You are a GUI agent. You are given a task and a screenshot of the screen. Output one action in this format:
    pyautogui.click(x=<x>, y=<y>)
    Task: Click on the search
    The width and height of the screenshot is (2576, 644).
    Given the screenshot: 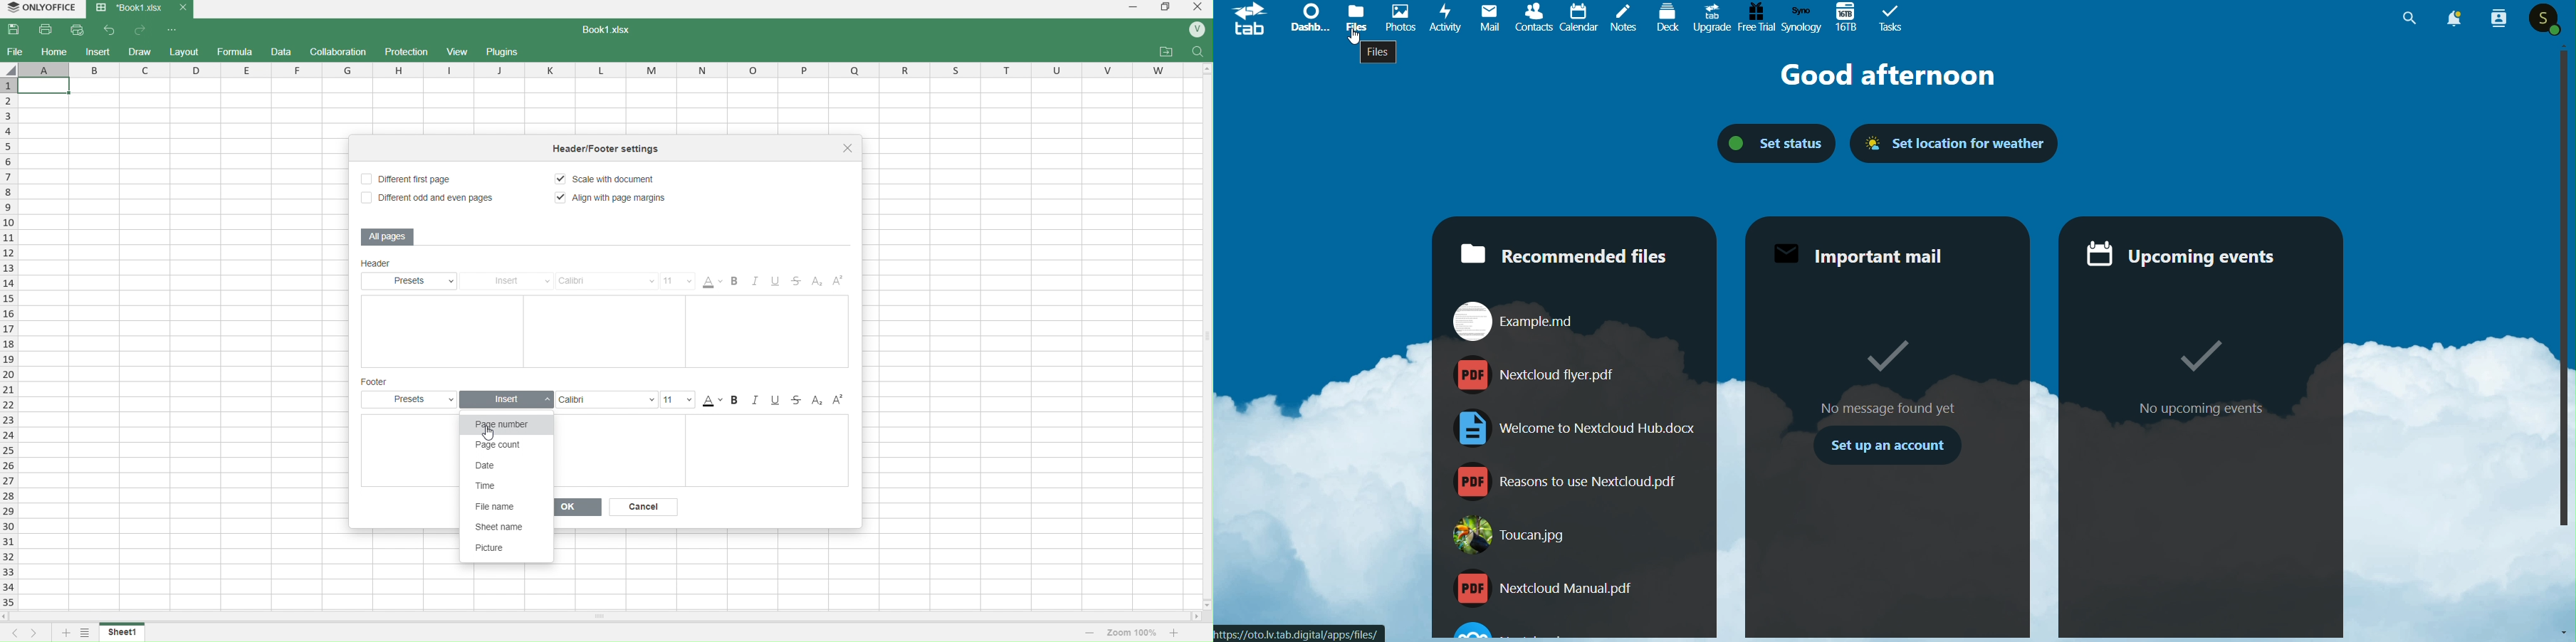 What is the action you would take?
    pyautogui.click(x=1199, y=51)
    